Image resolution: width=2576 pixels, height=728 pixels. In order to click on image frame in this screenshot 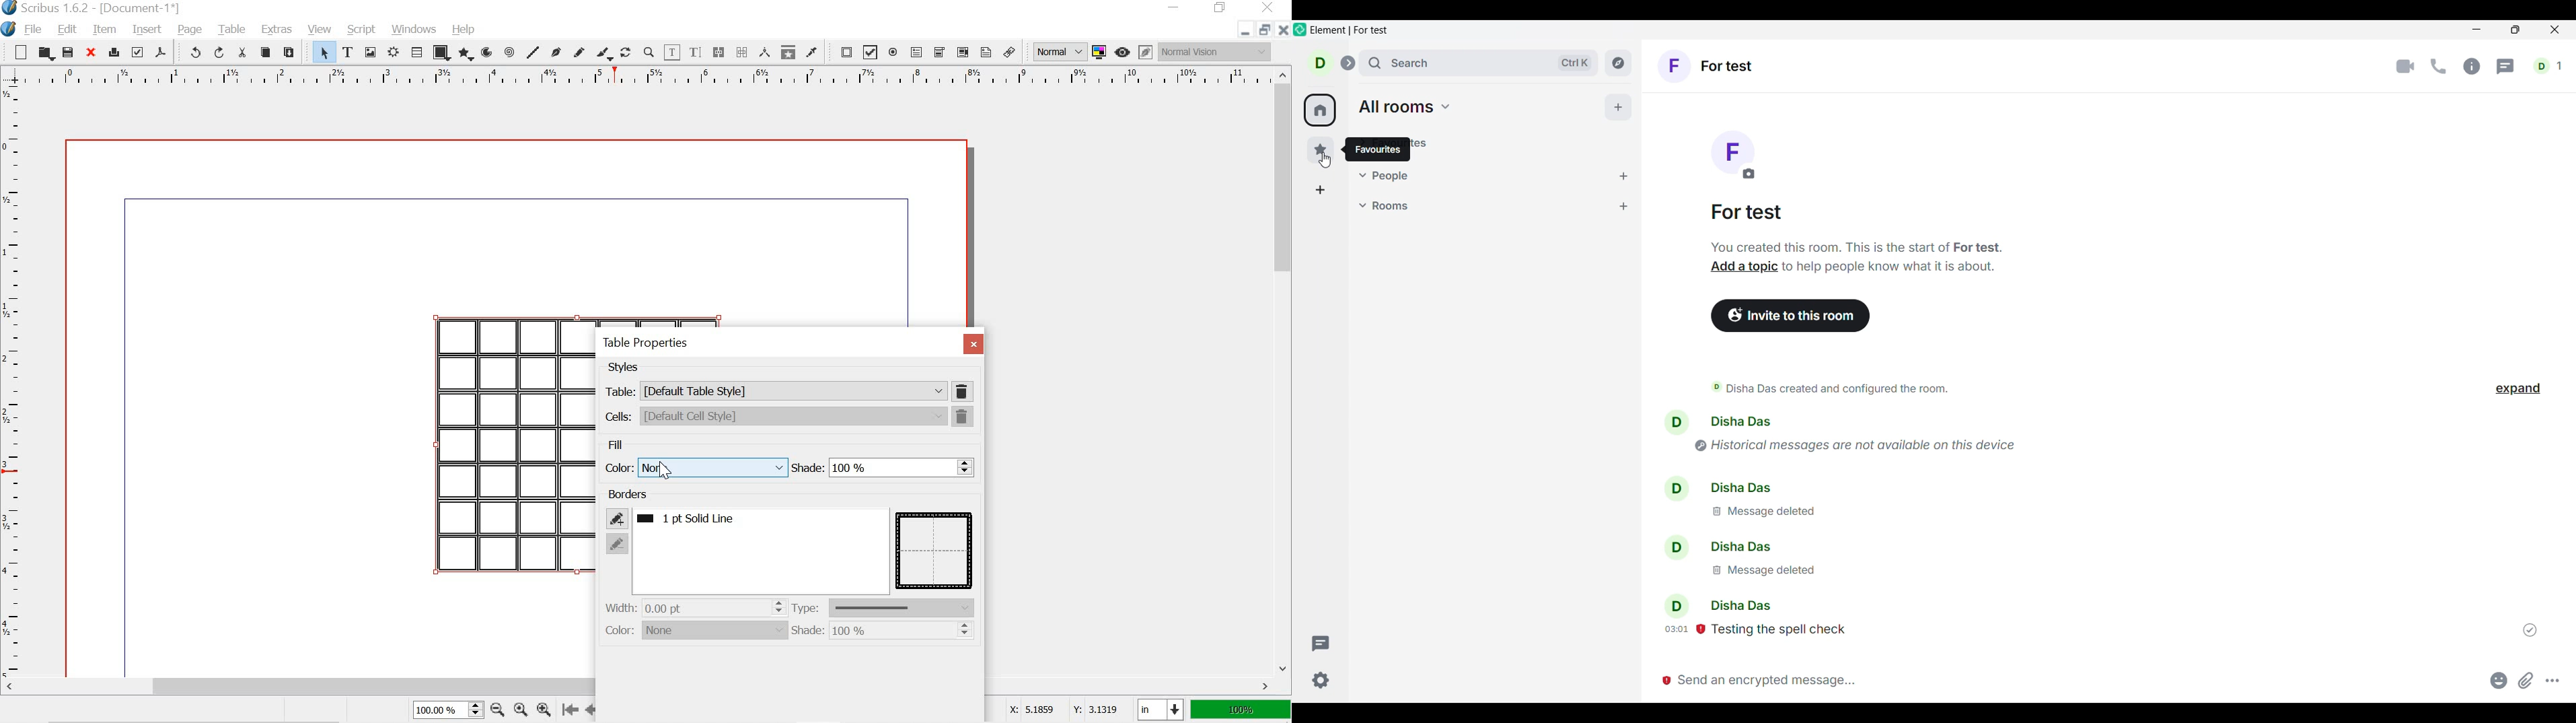, I will do `click(370, 52)`.